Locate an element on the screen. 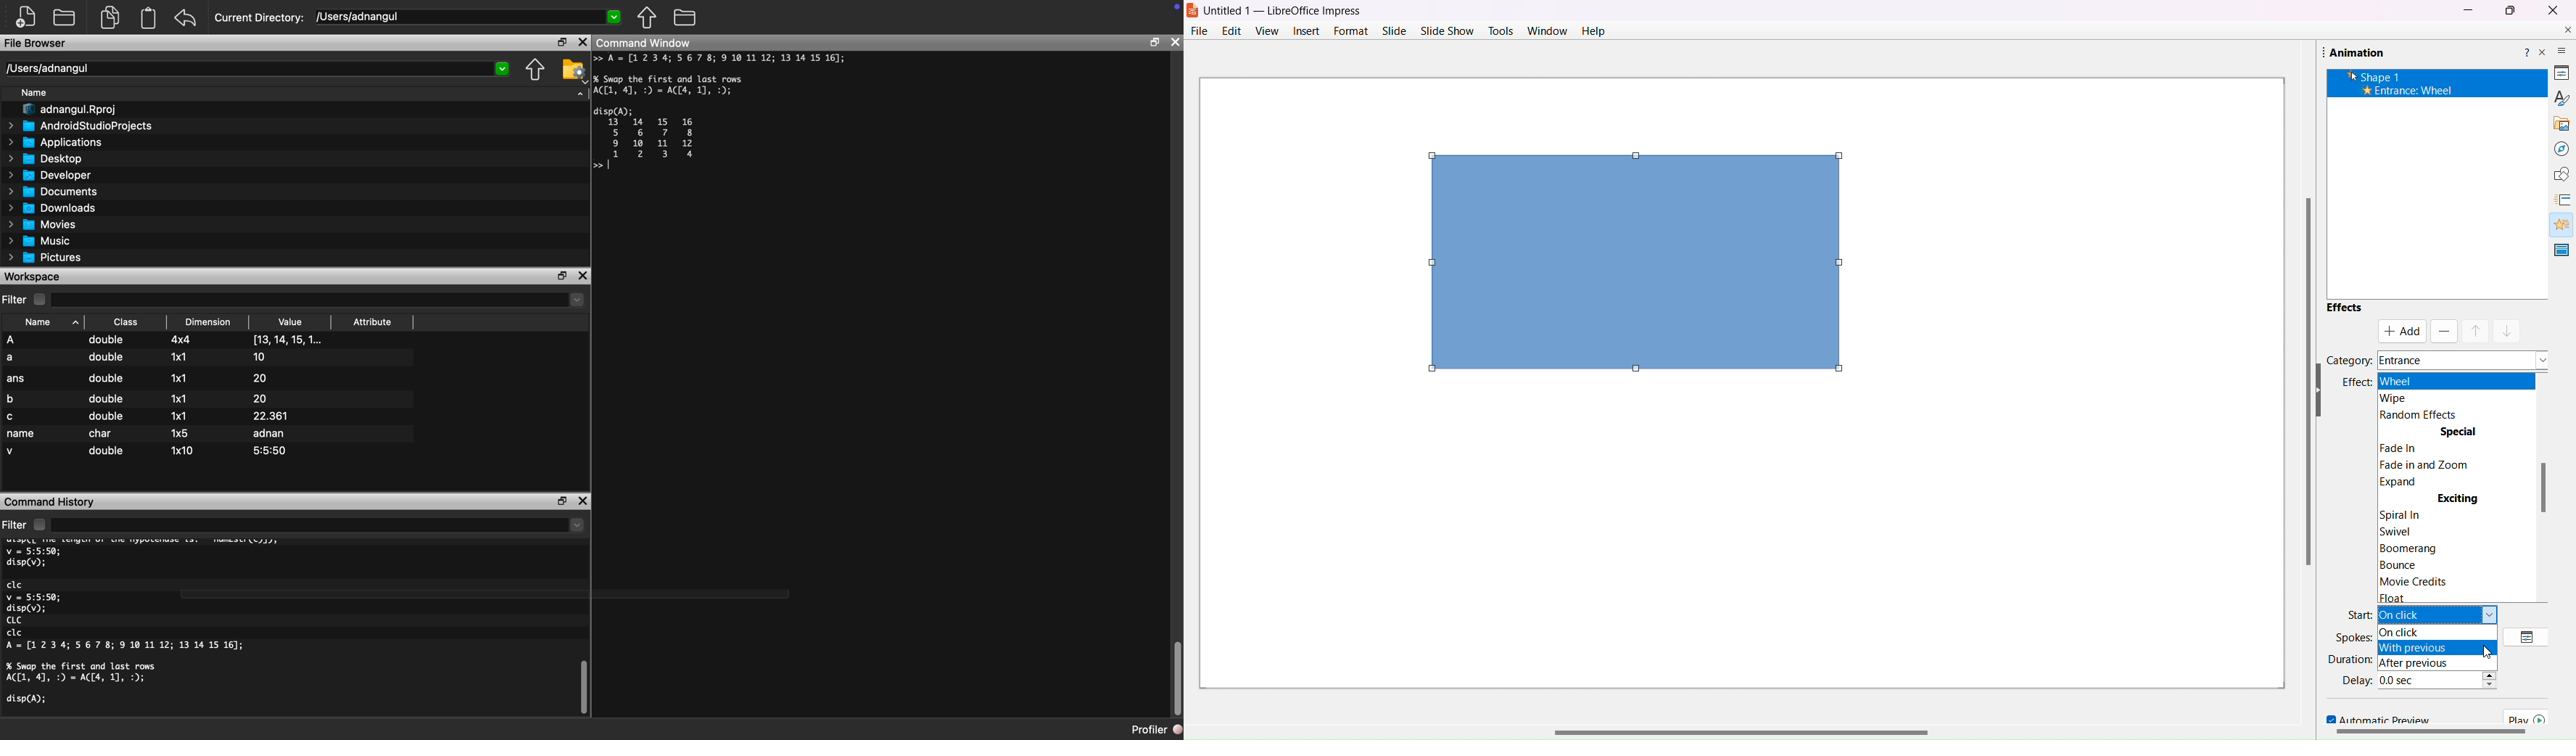 The height and width of the screenshot is (756, 2576). Help is located at coordinates (2525, 49).